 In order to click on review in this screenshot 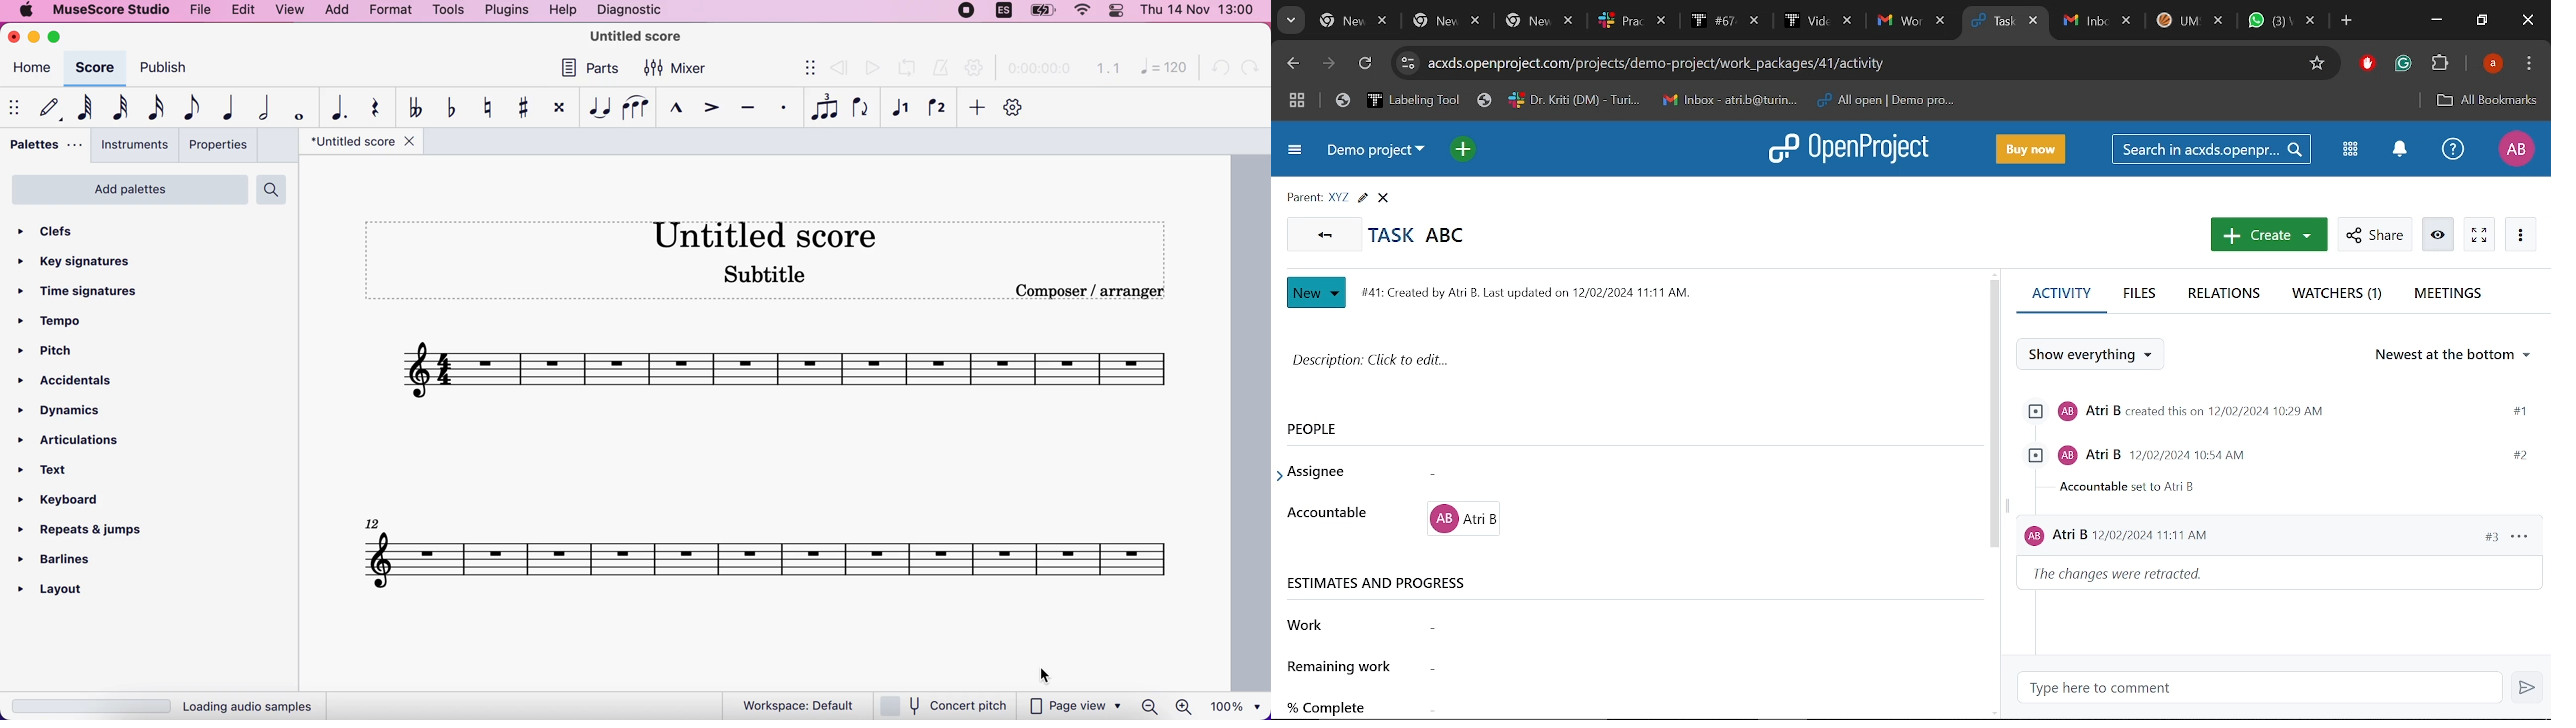, I will do `click(838, 69)`.